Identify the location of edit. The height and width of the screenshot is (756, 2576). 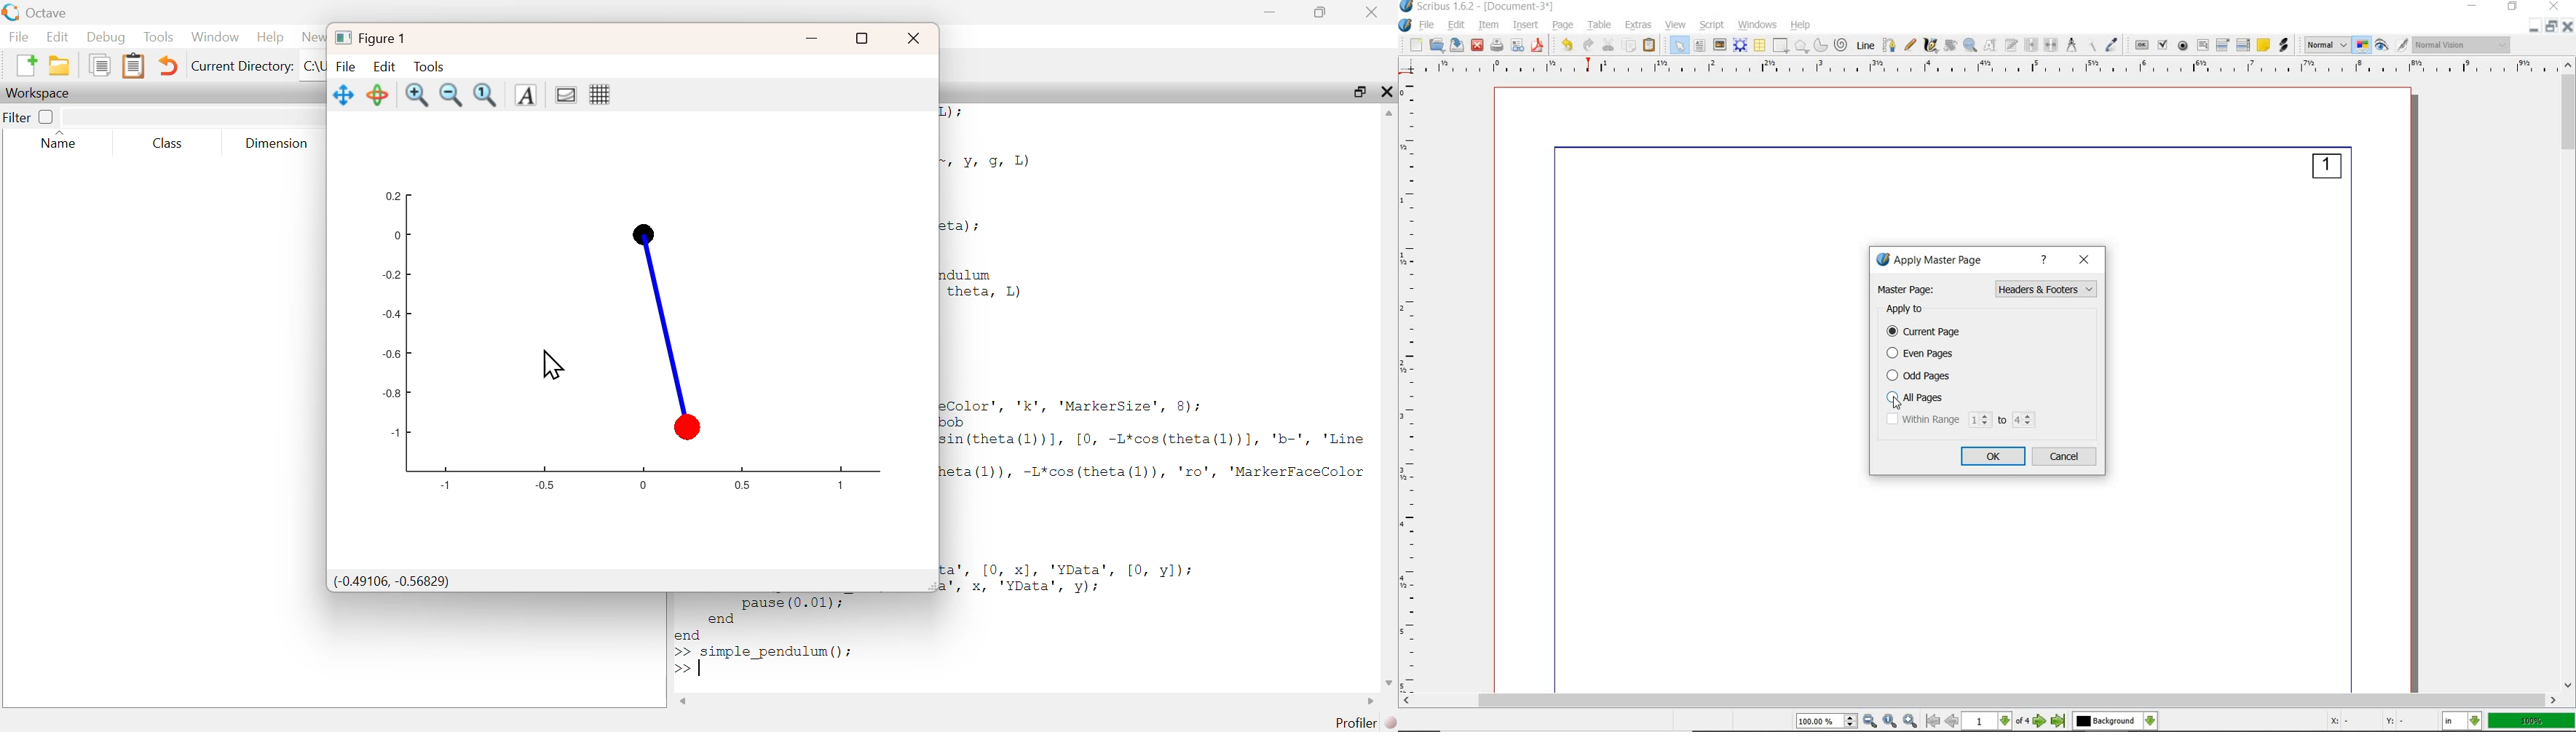
(1455, 25).